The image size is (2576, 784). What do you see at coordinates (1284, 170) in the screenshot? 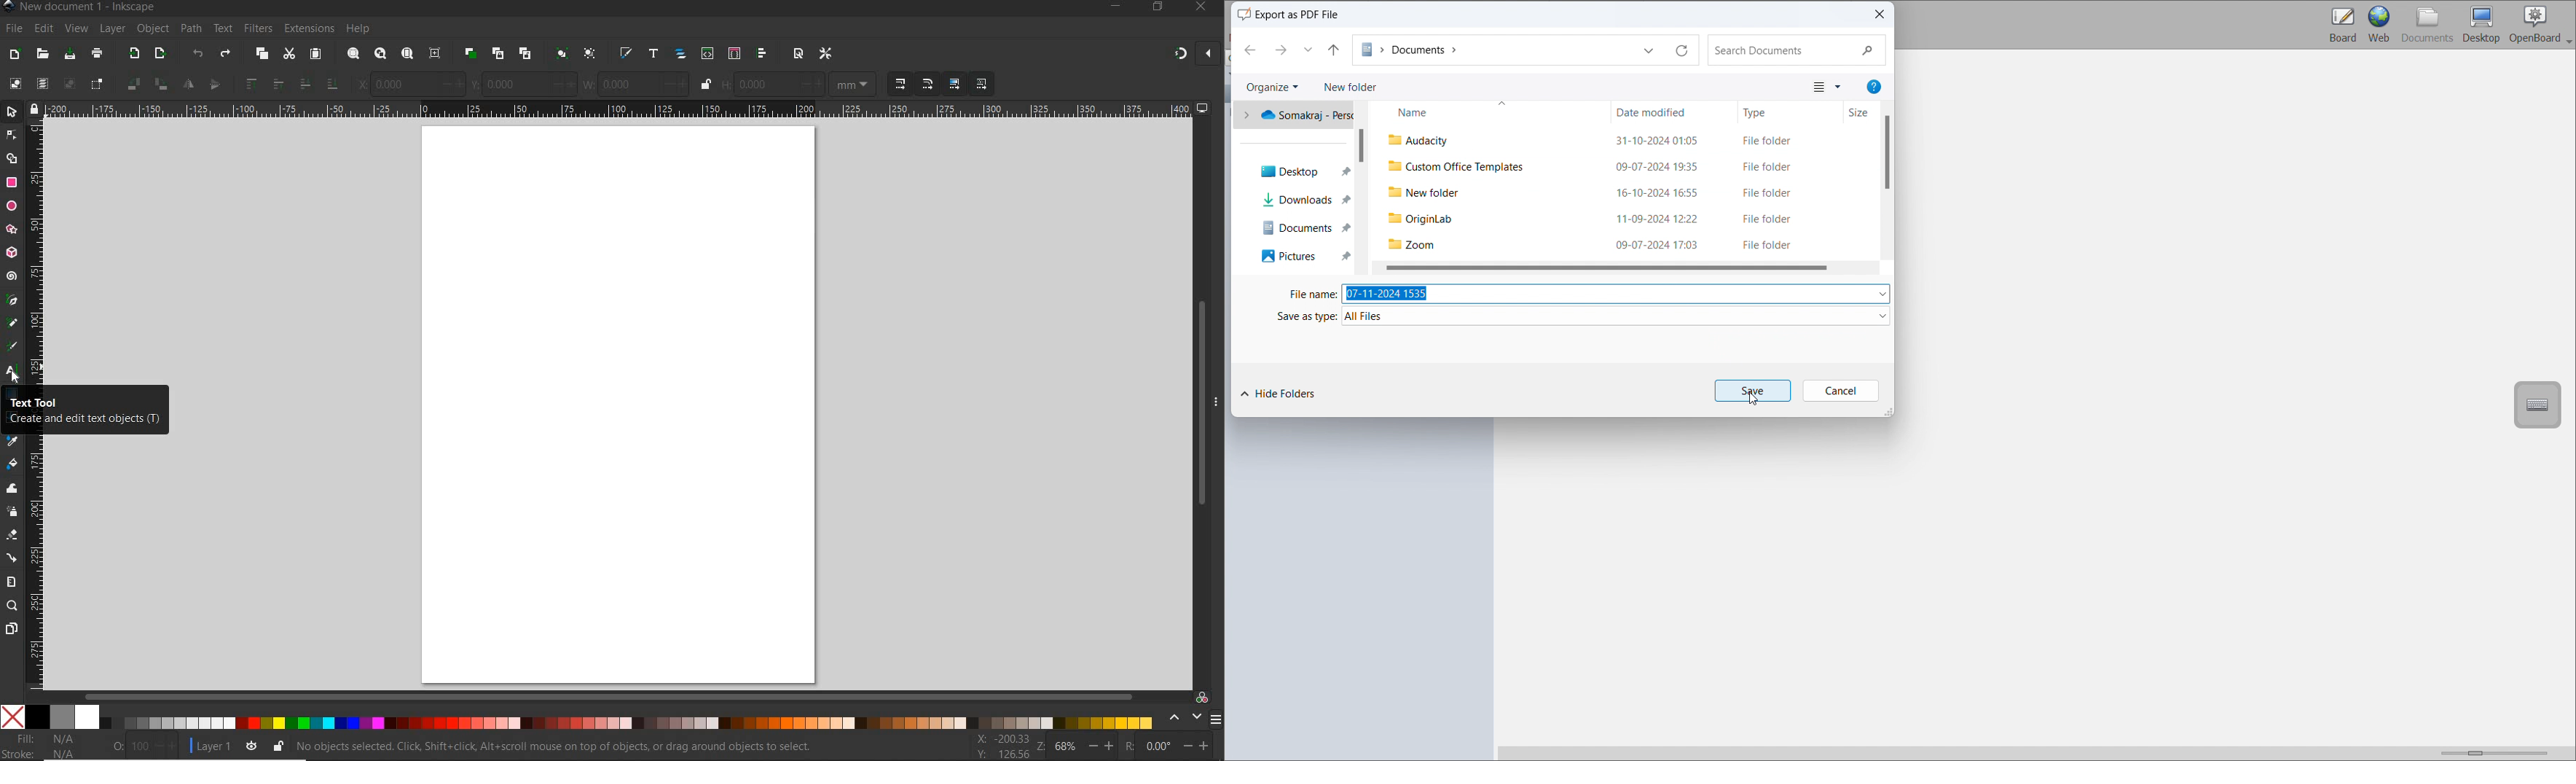
I see `Desktop` at bounding box center [1284, 170].